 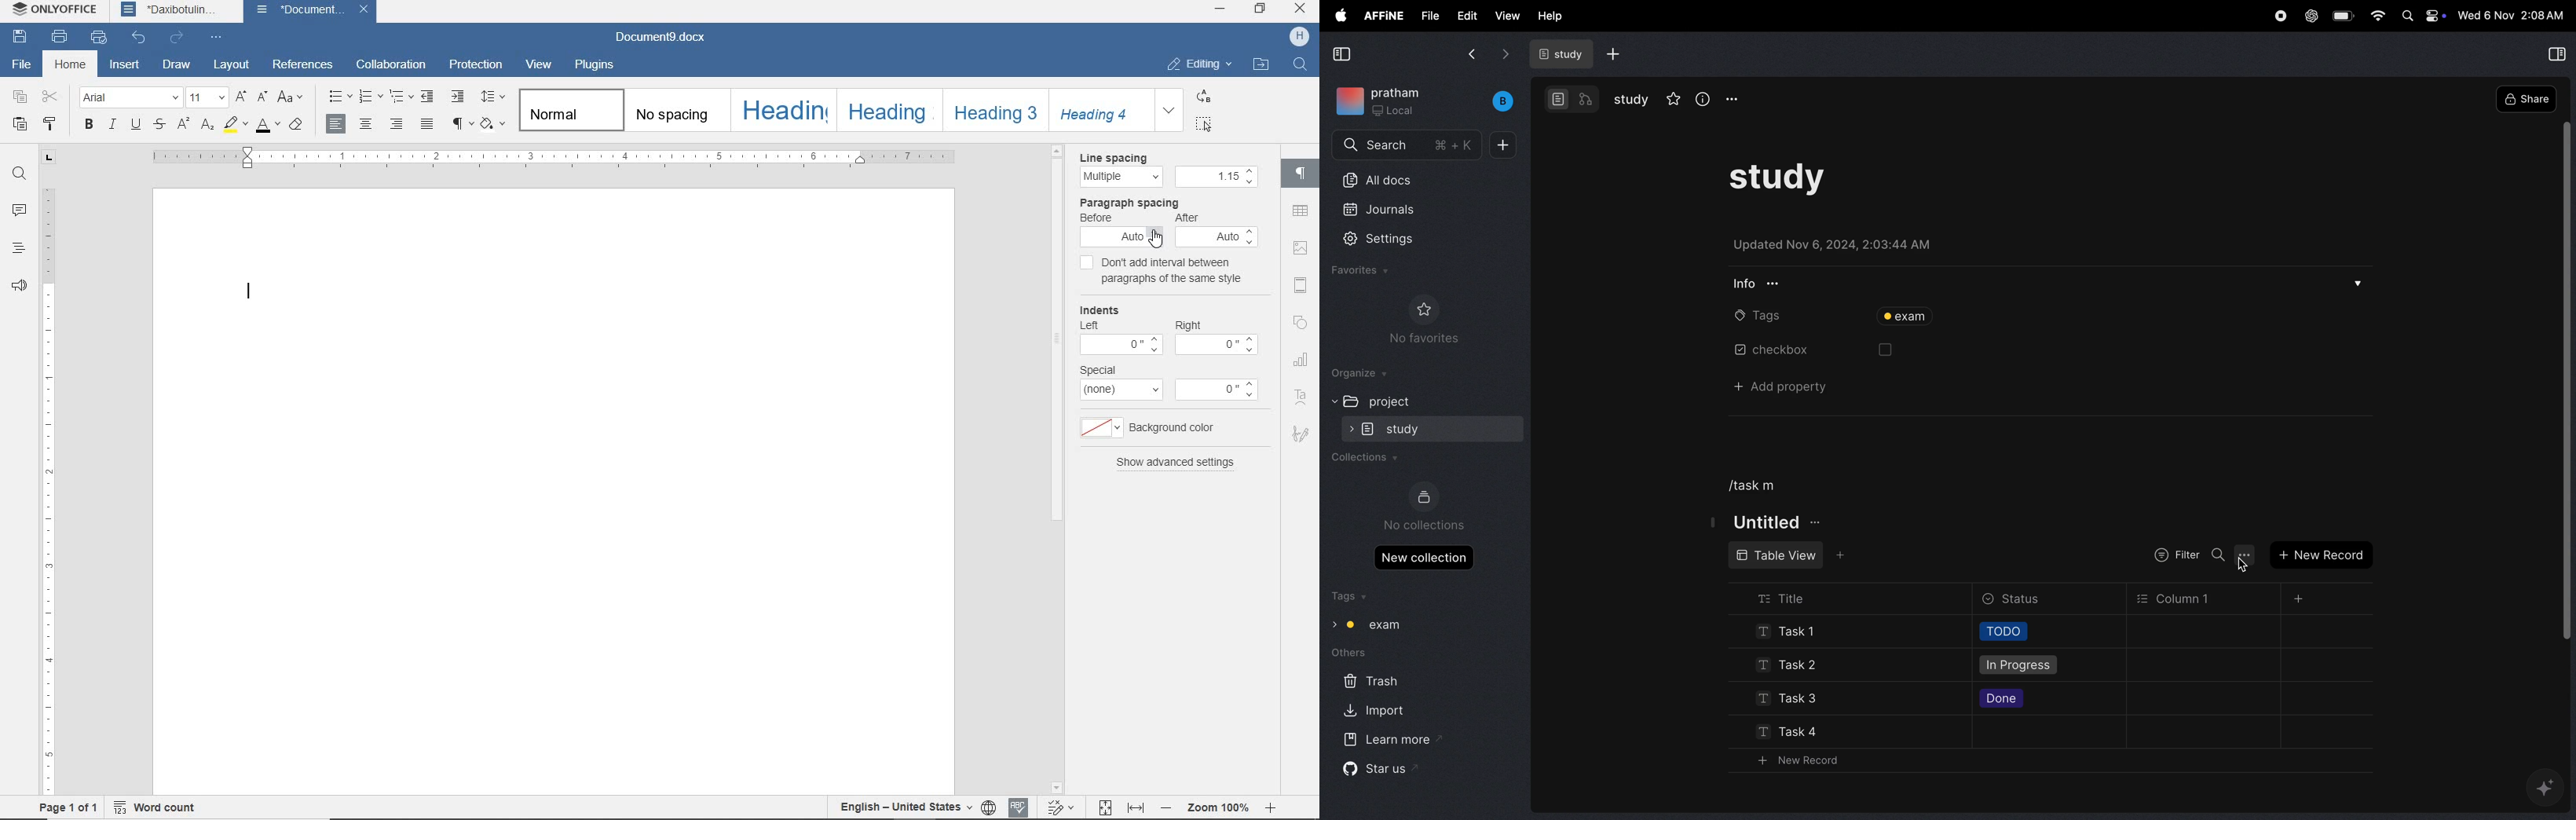 I want to click on Document9.docx, so click(x=660, y=38).